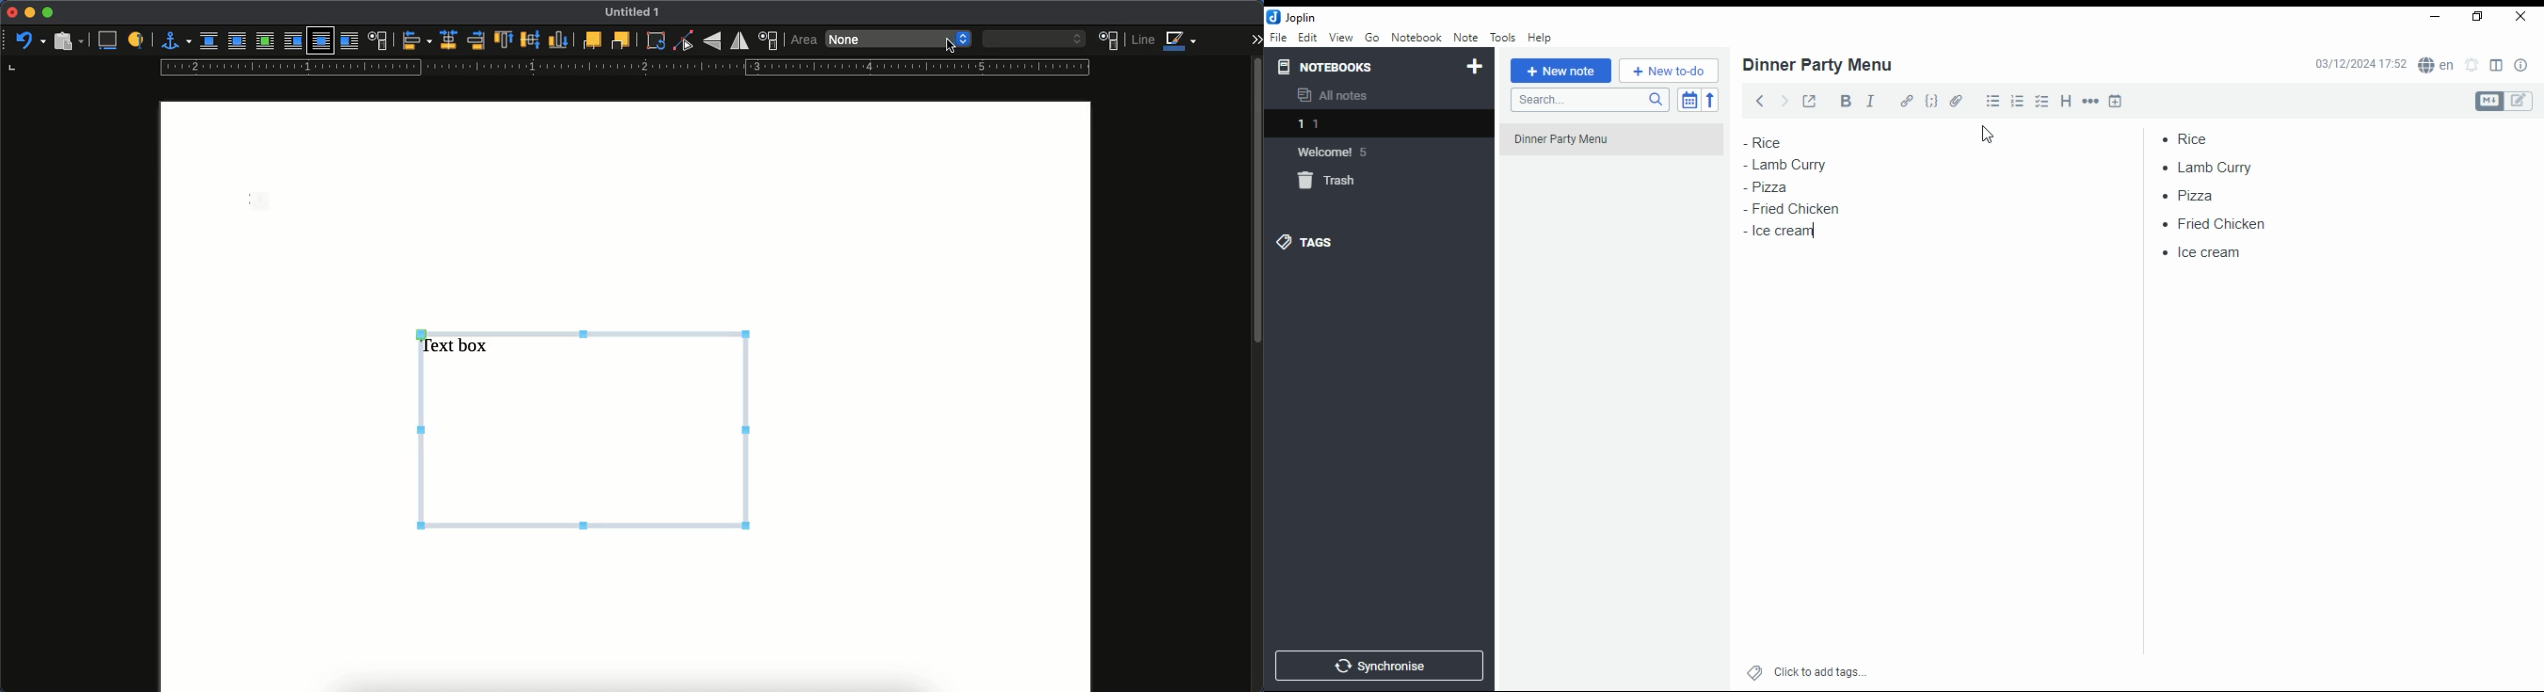 The width and height of the screenshot is (2548, 700). Describe the element at coordinates (1798, 209) in the screenshot. I see `fried chicken` at that location.